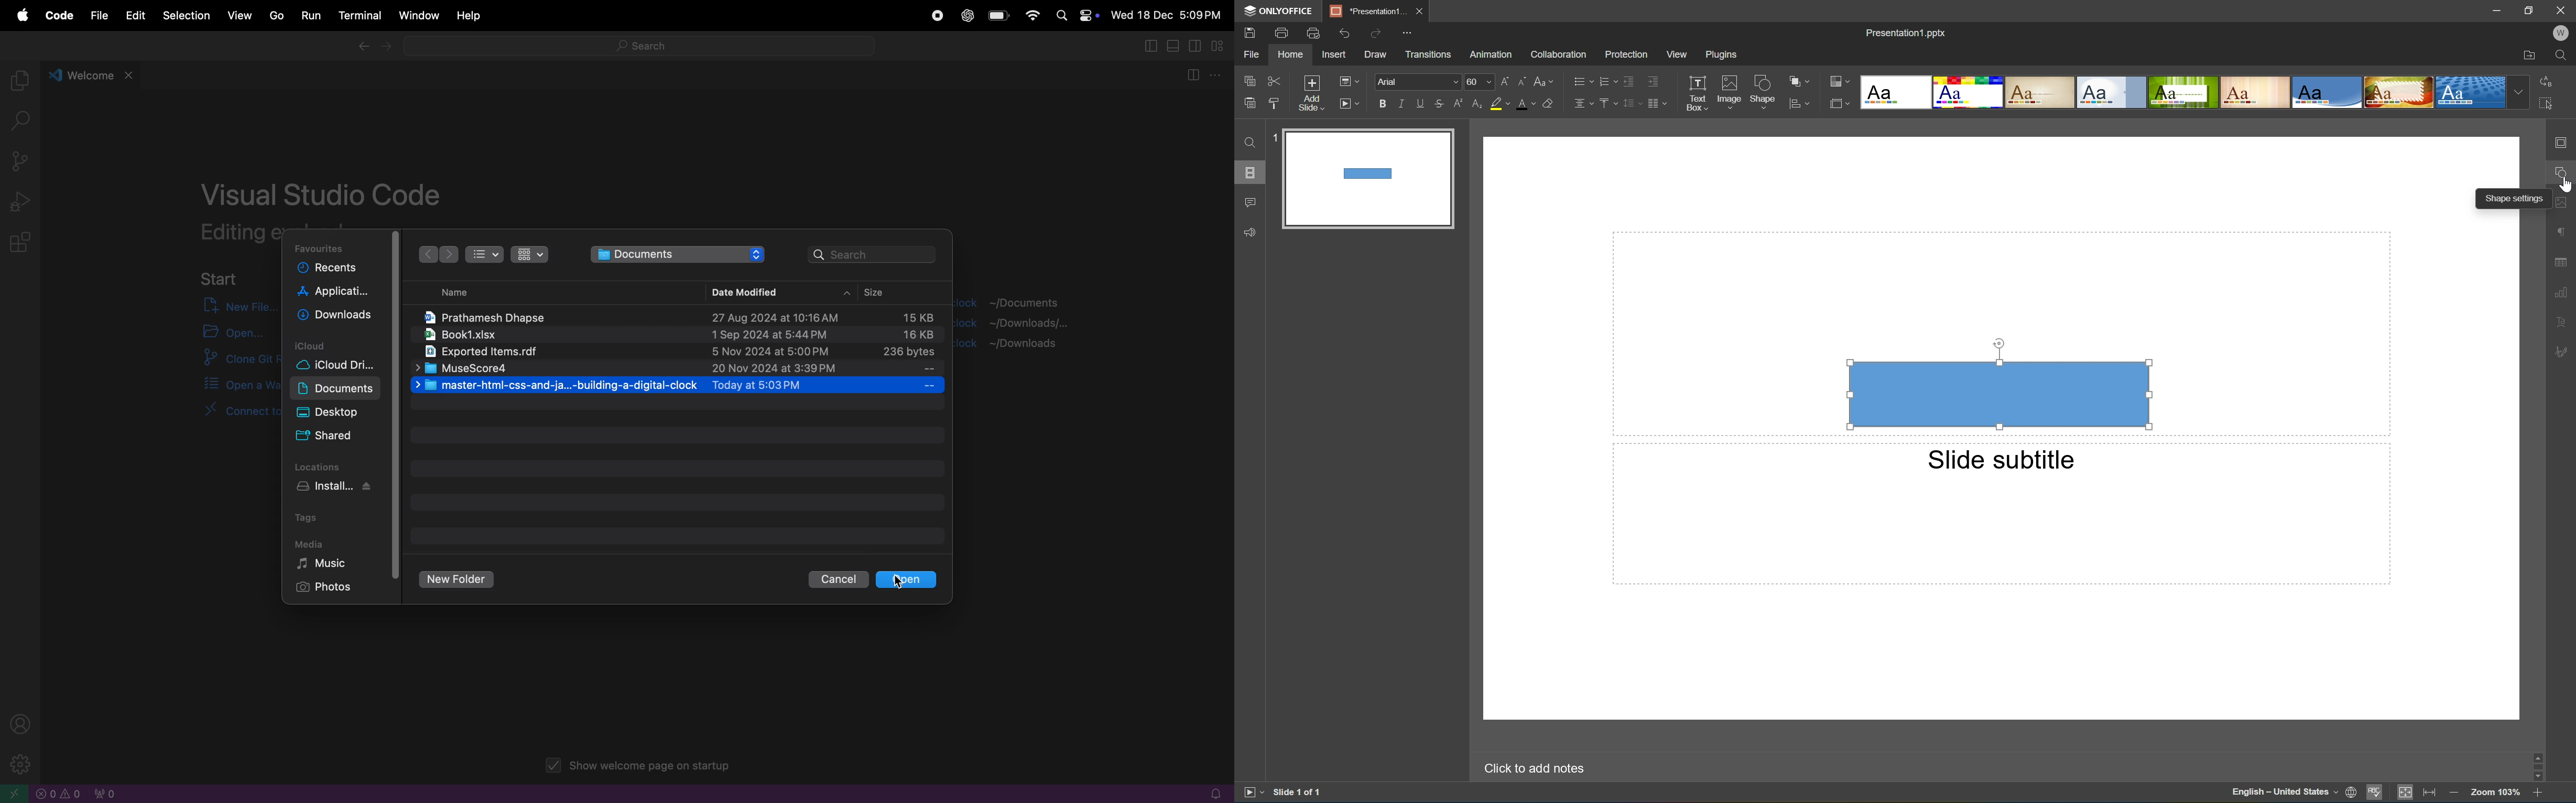  Describe the element at coordinates (1253, 233) in the screenshot. I see `Feedback & support` at that location.